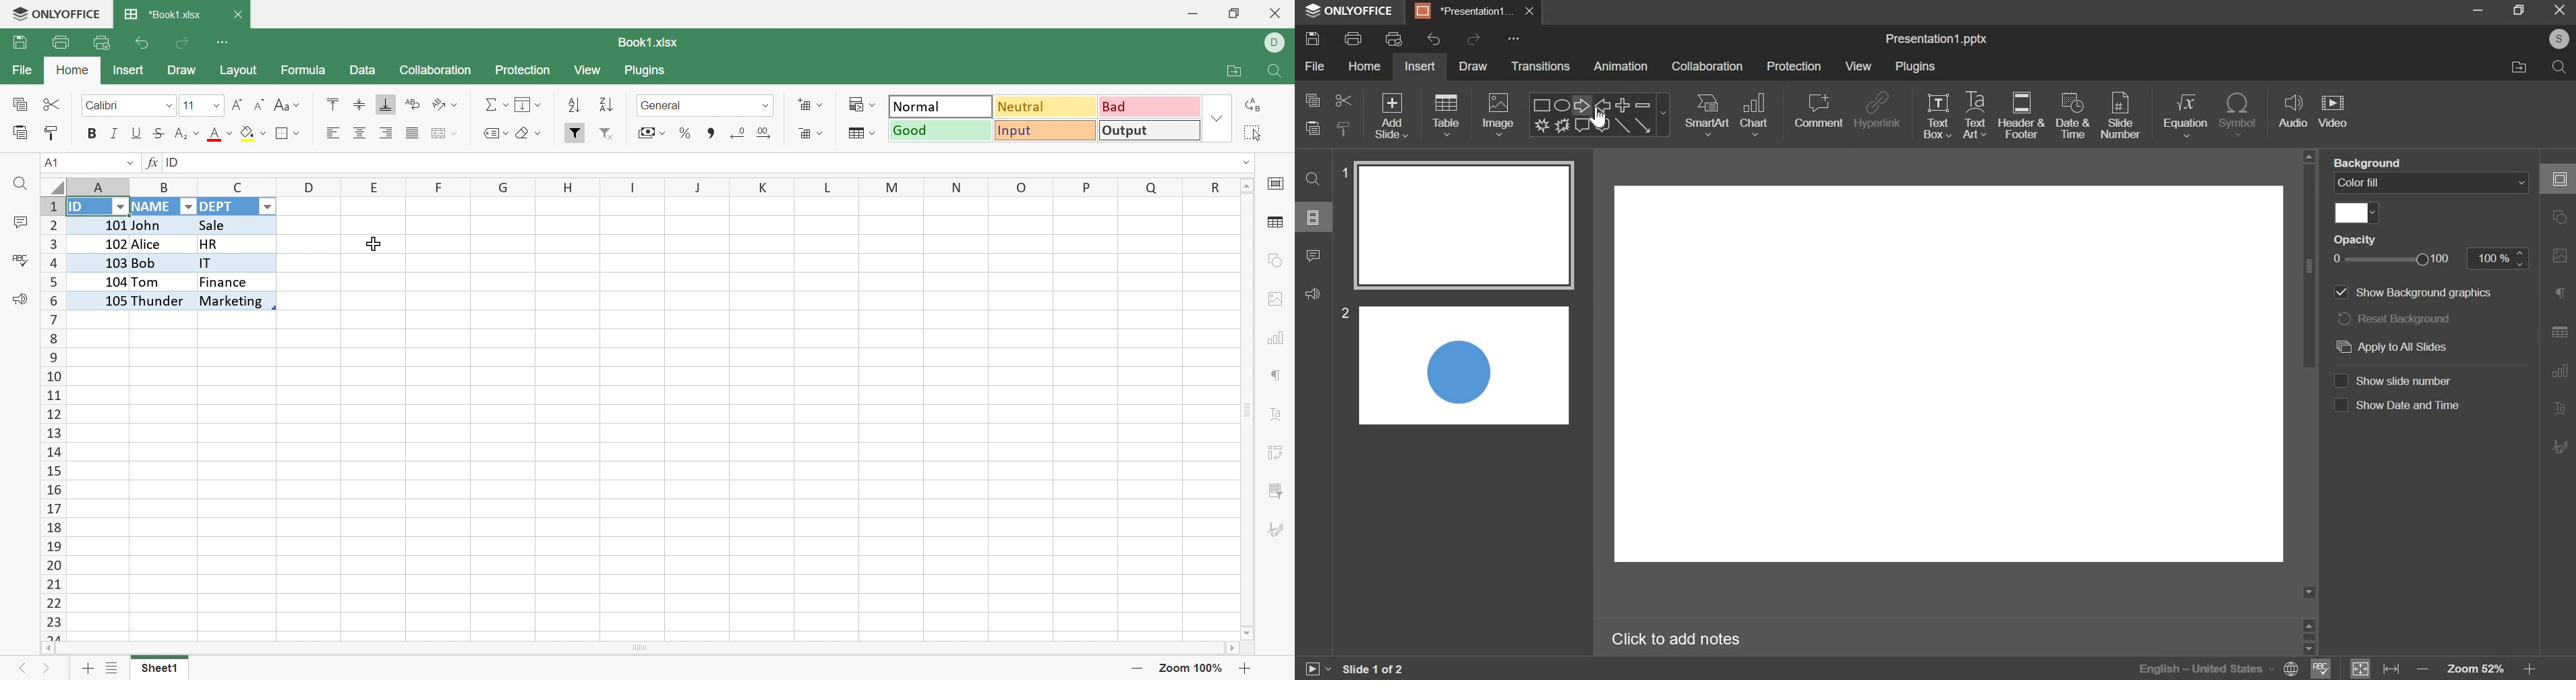 The image size is (2576, 700). What do you see at coordinates (1938, 39) in the screenshot?
I see `presentation name` at bounding box center [1938, 39].